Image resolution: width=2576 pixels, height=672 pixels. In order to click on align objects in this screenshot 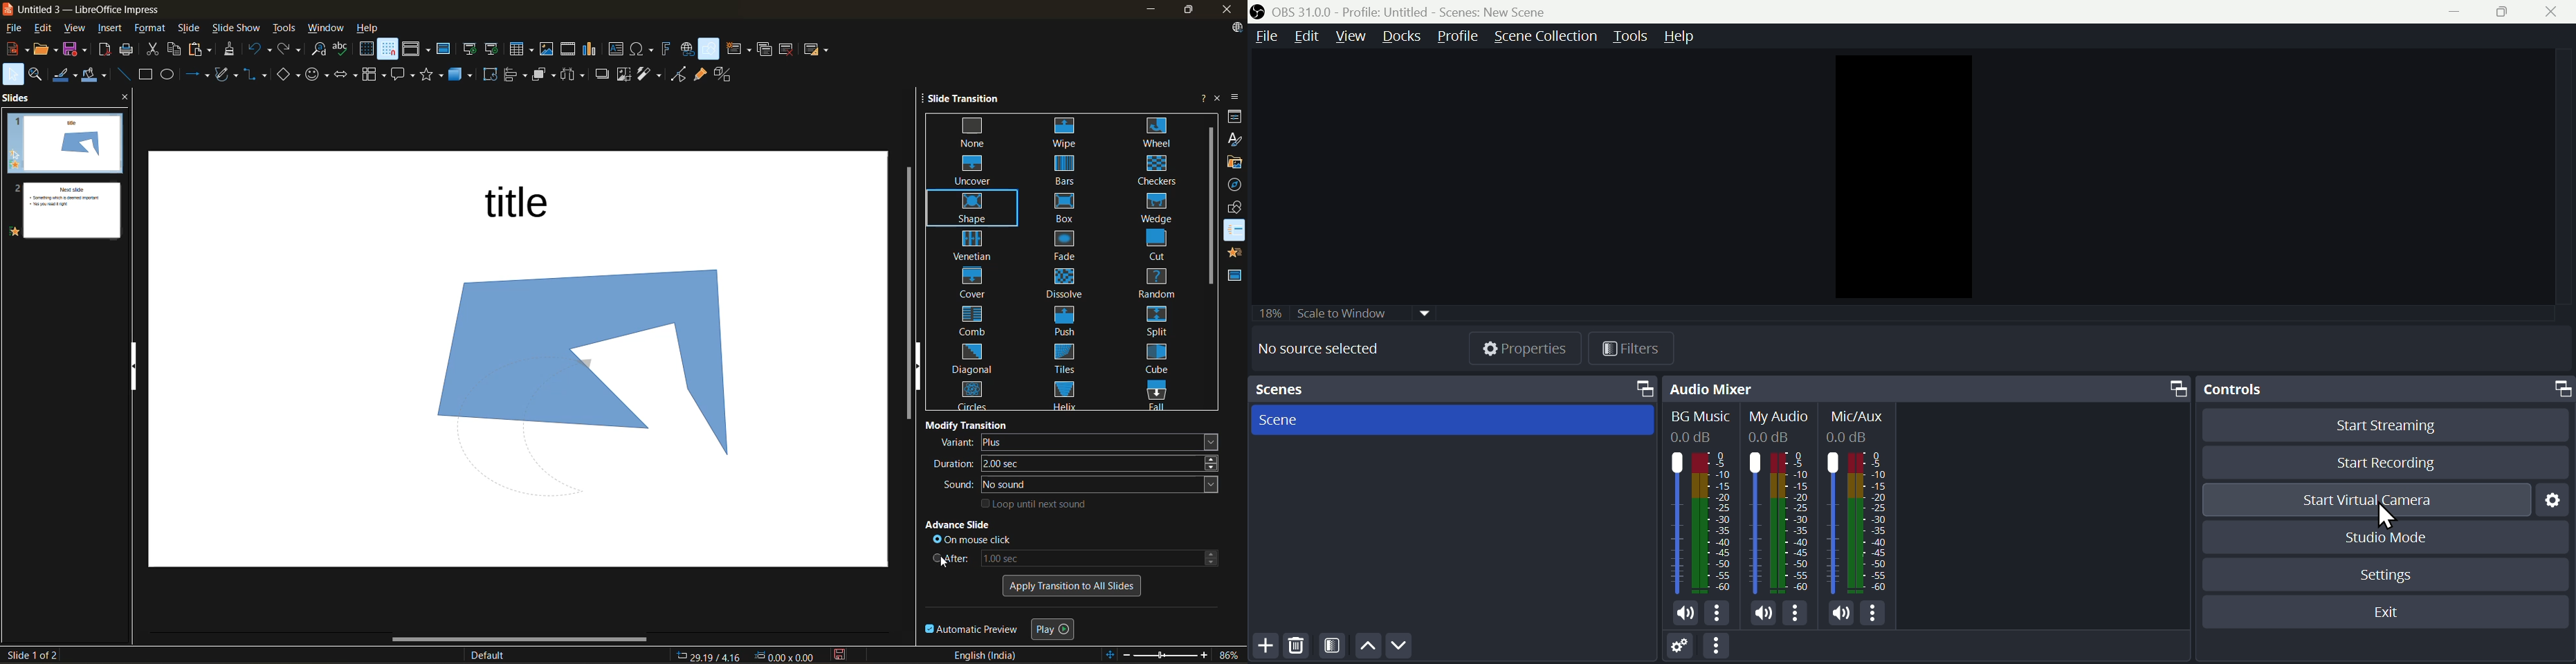, I will do `click(516, 76)`.